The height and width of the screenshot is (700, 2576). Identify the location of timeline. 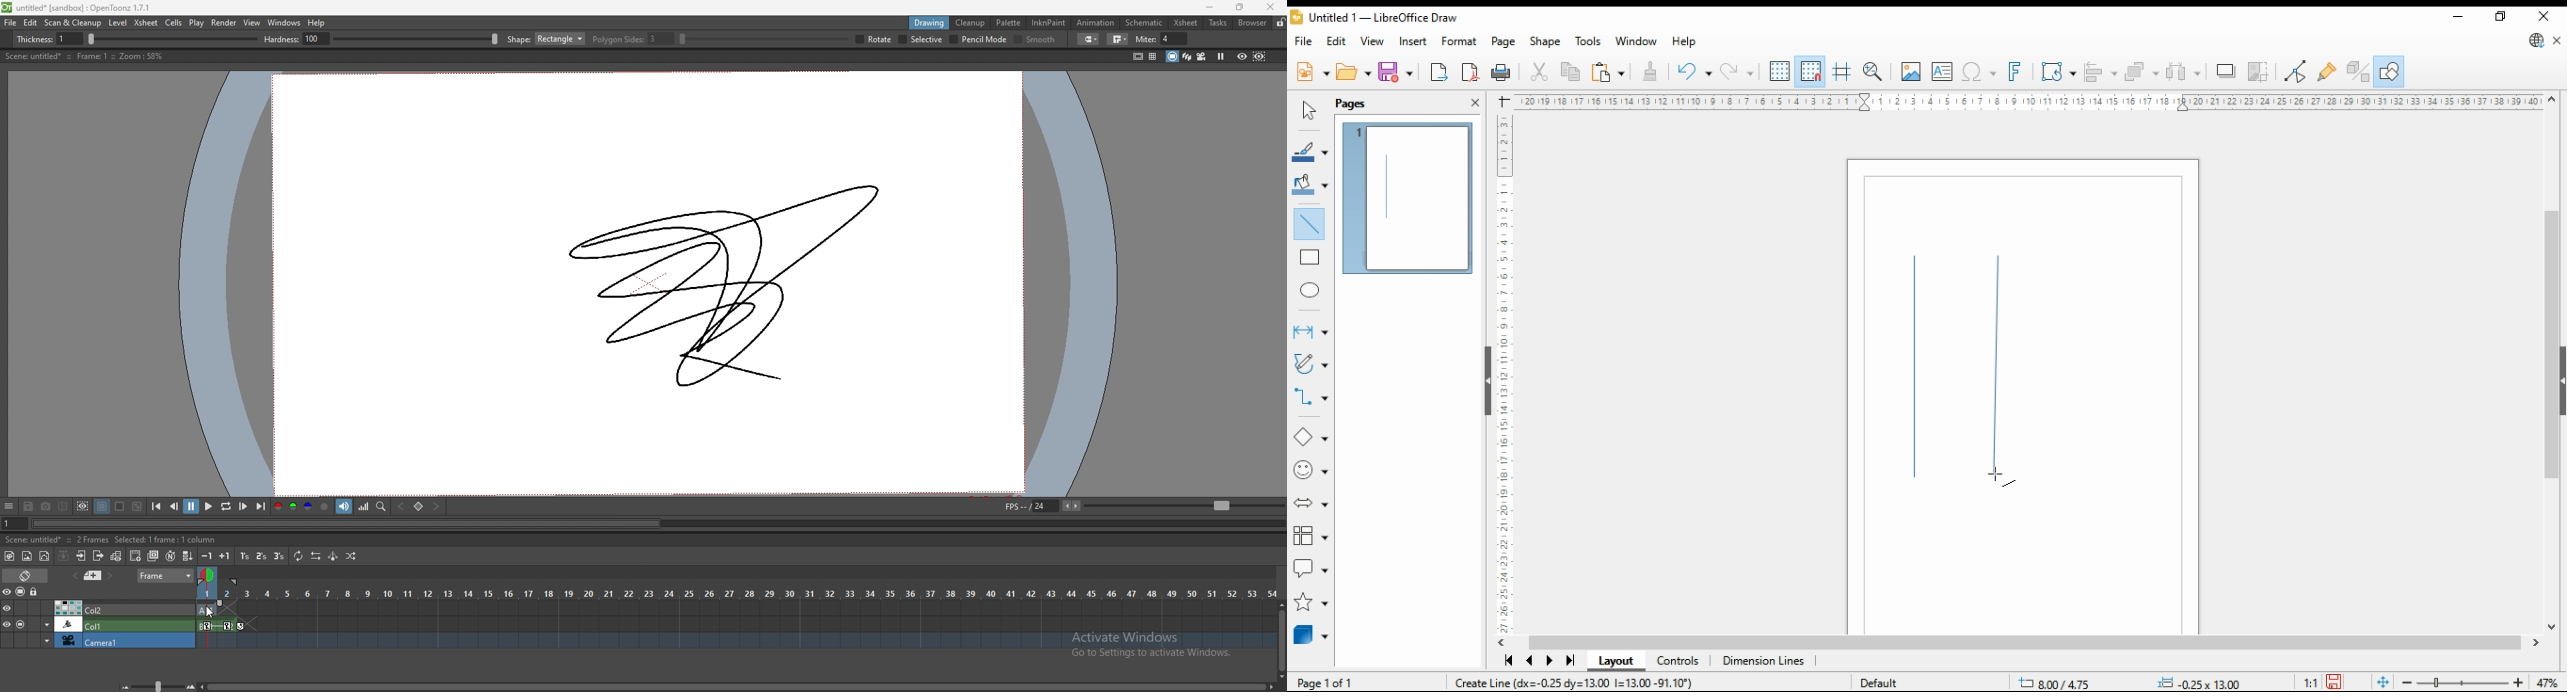
(735, 641).